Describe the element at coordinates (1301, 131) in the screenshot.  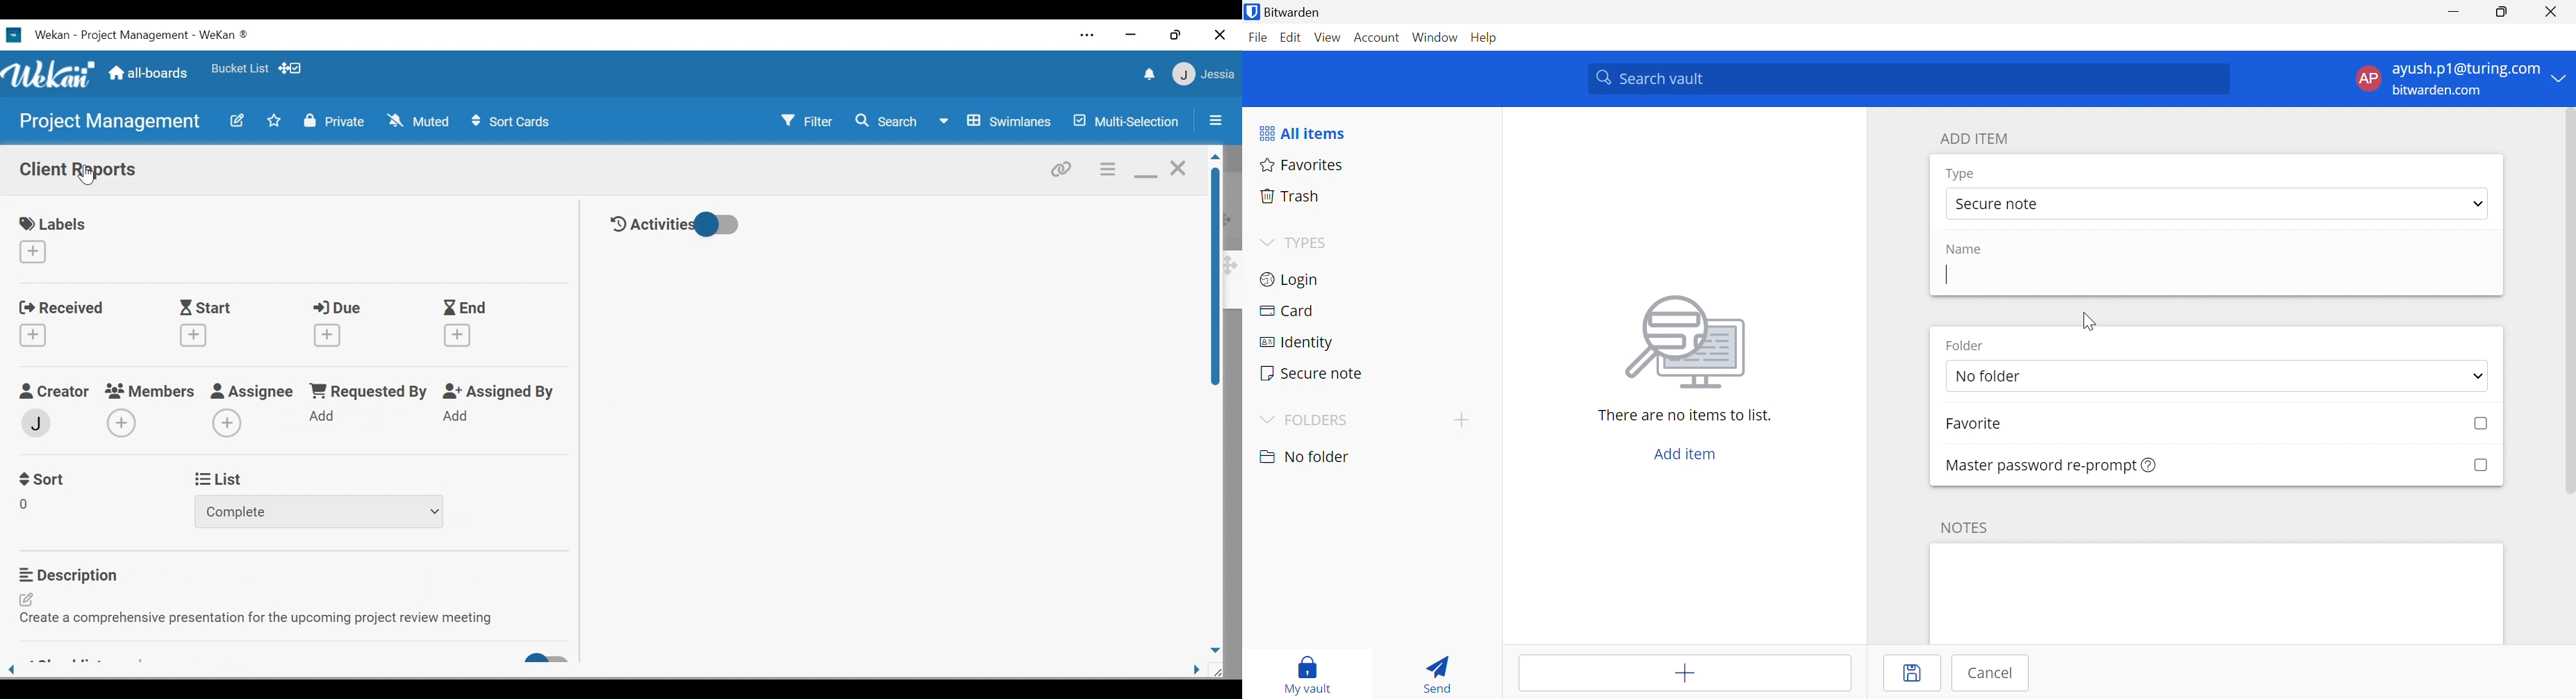
I see `All items` at that location.